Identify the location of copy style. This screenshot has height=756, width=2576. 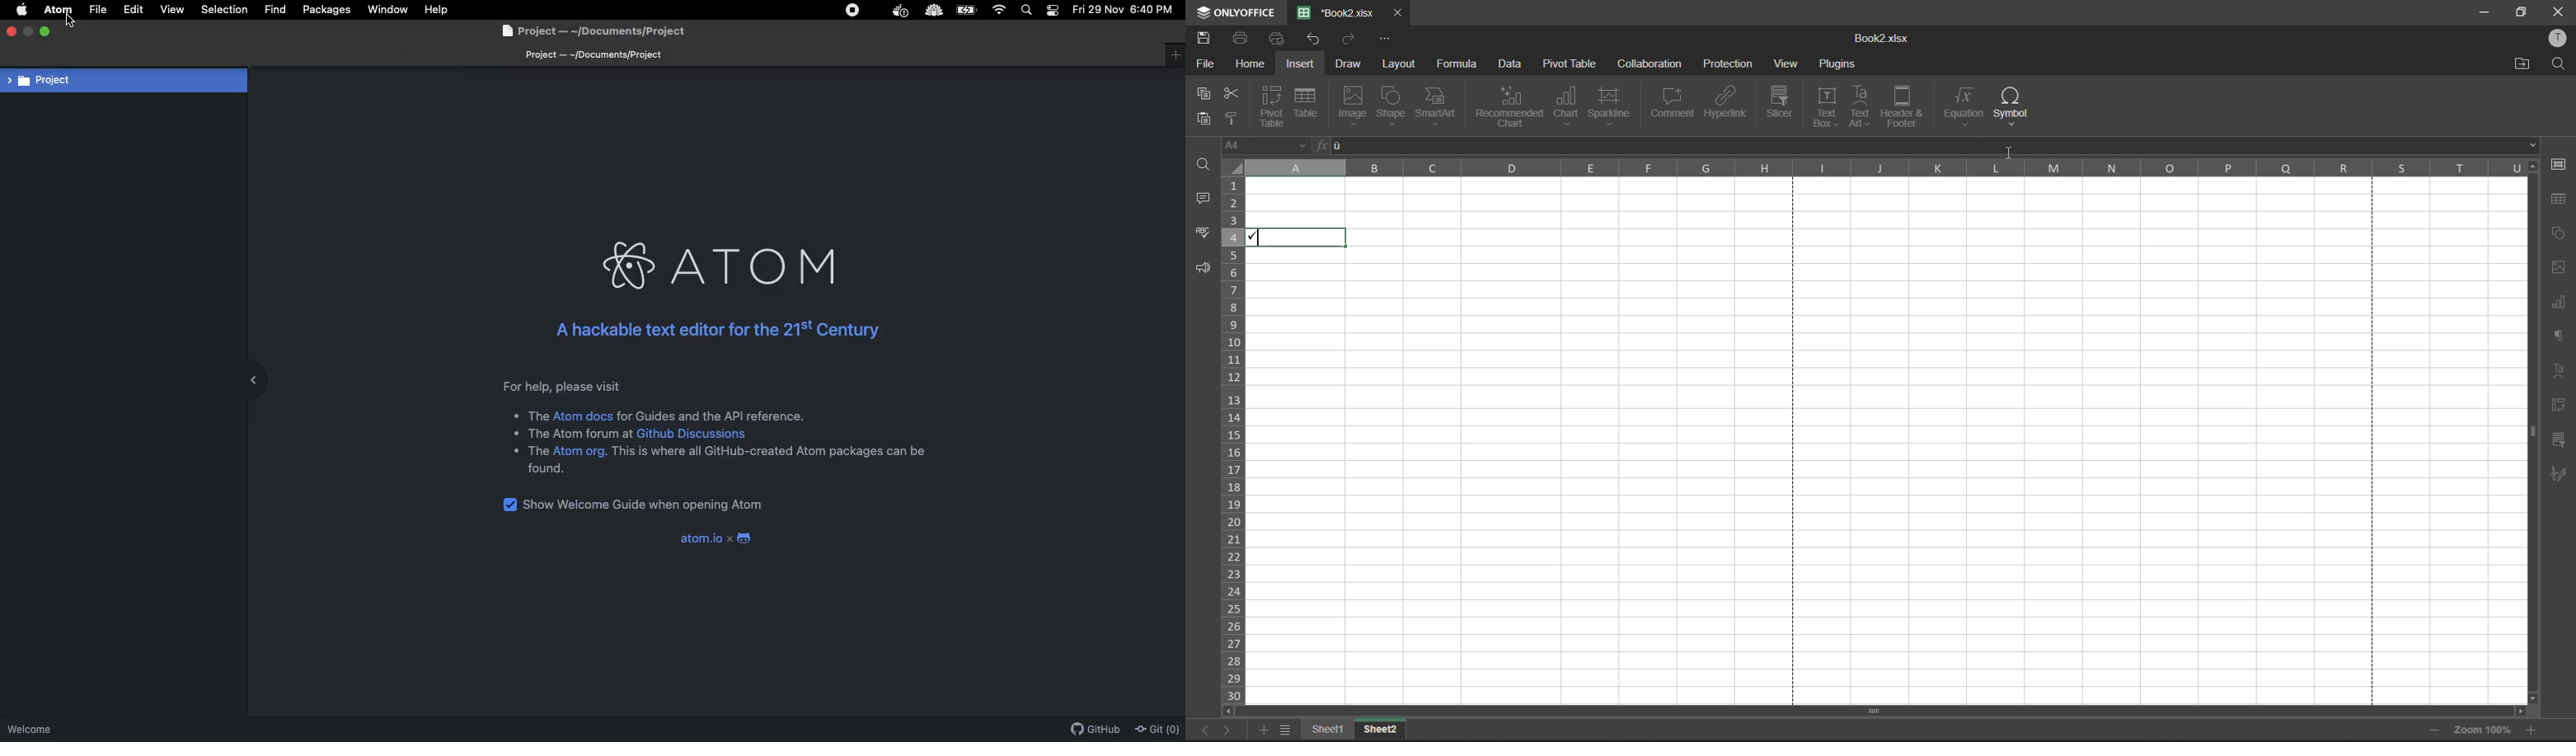
(1232, 120).